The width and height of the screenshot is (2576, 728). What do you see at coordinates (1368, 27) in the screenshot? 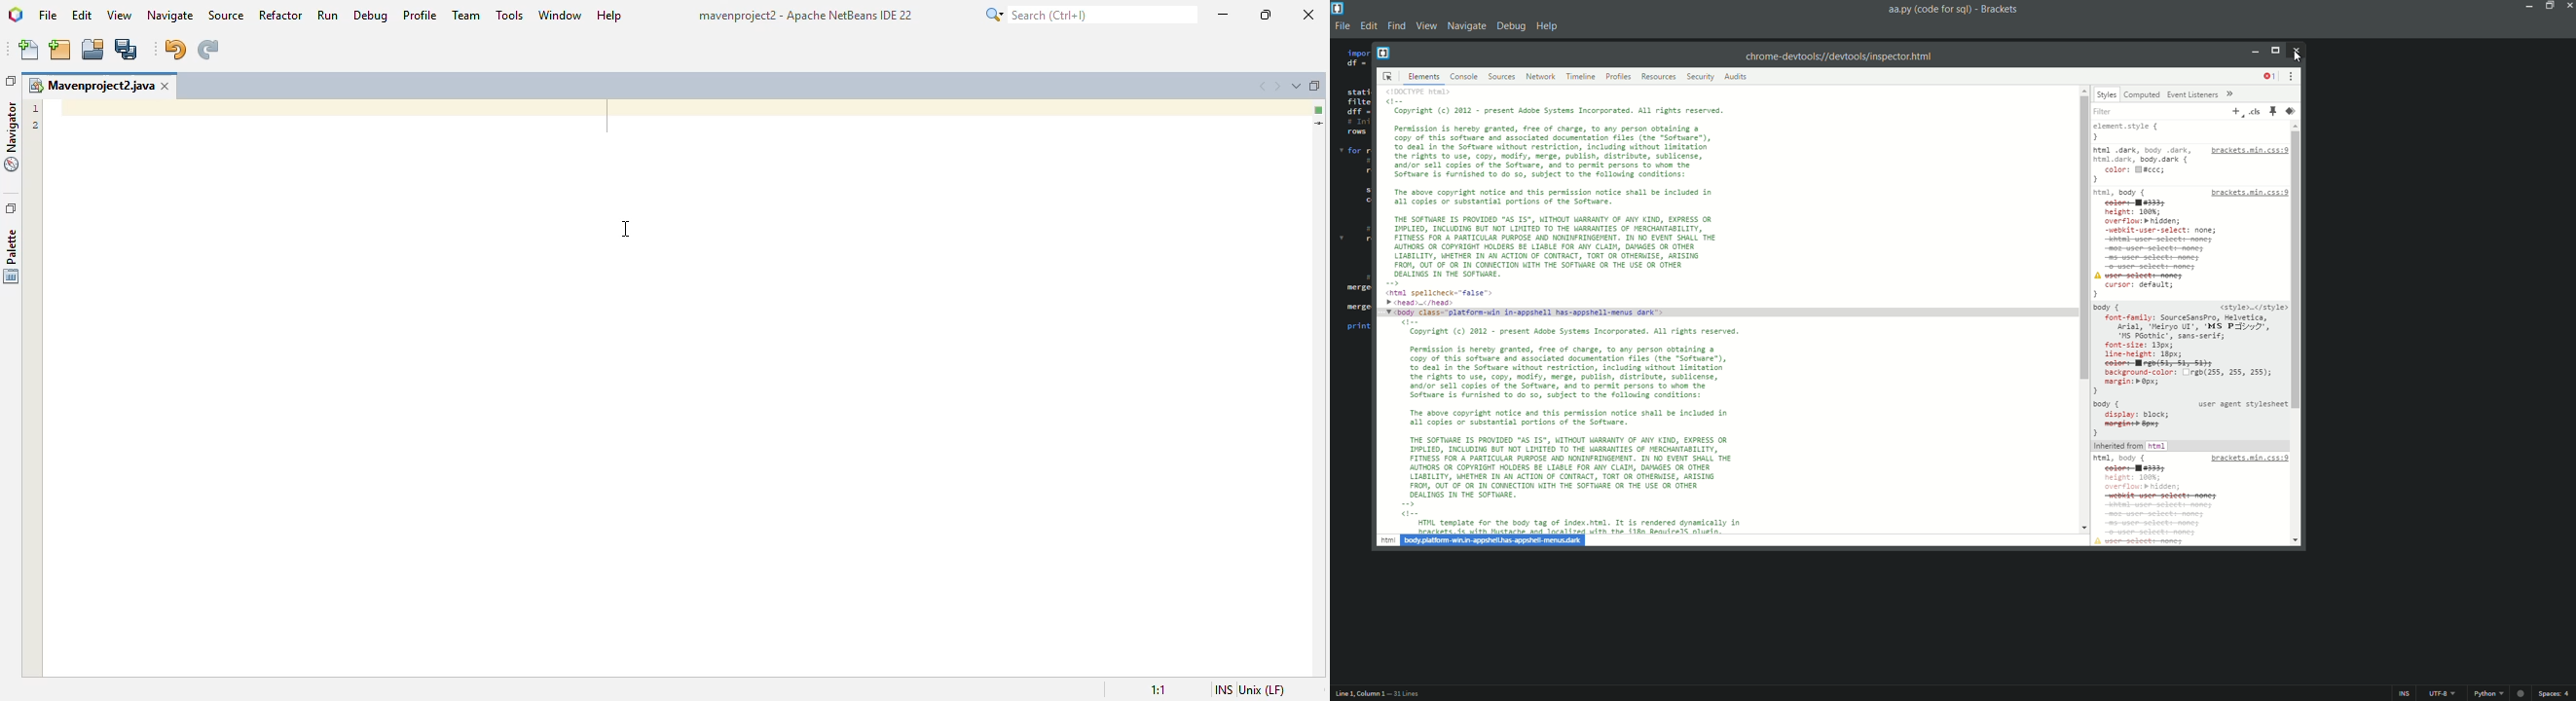
I see `edit` at bounding box center [1368, 27].